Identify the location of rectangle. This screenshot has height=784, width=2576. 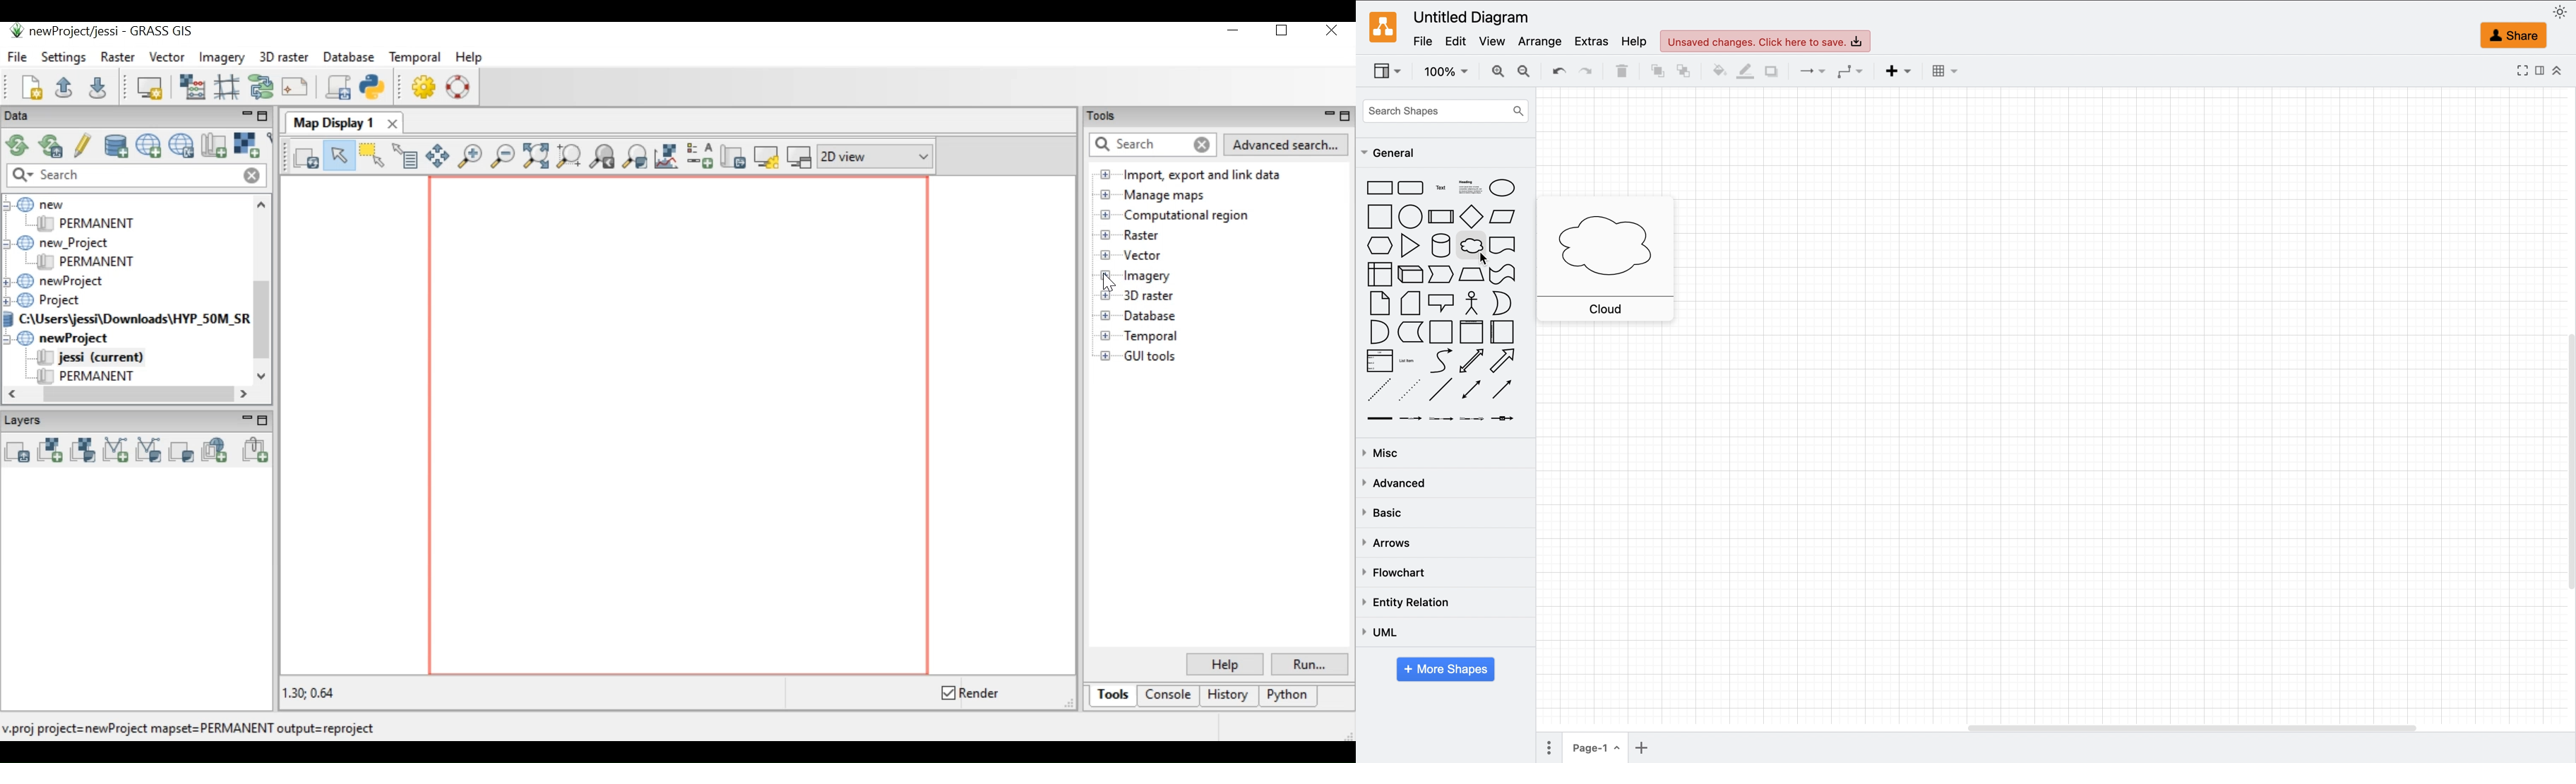
(1379, 187).